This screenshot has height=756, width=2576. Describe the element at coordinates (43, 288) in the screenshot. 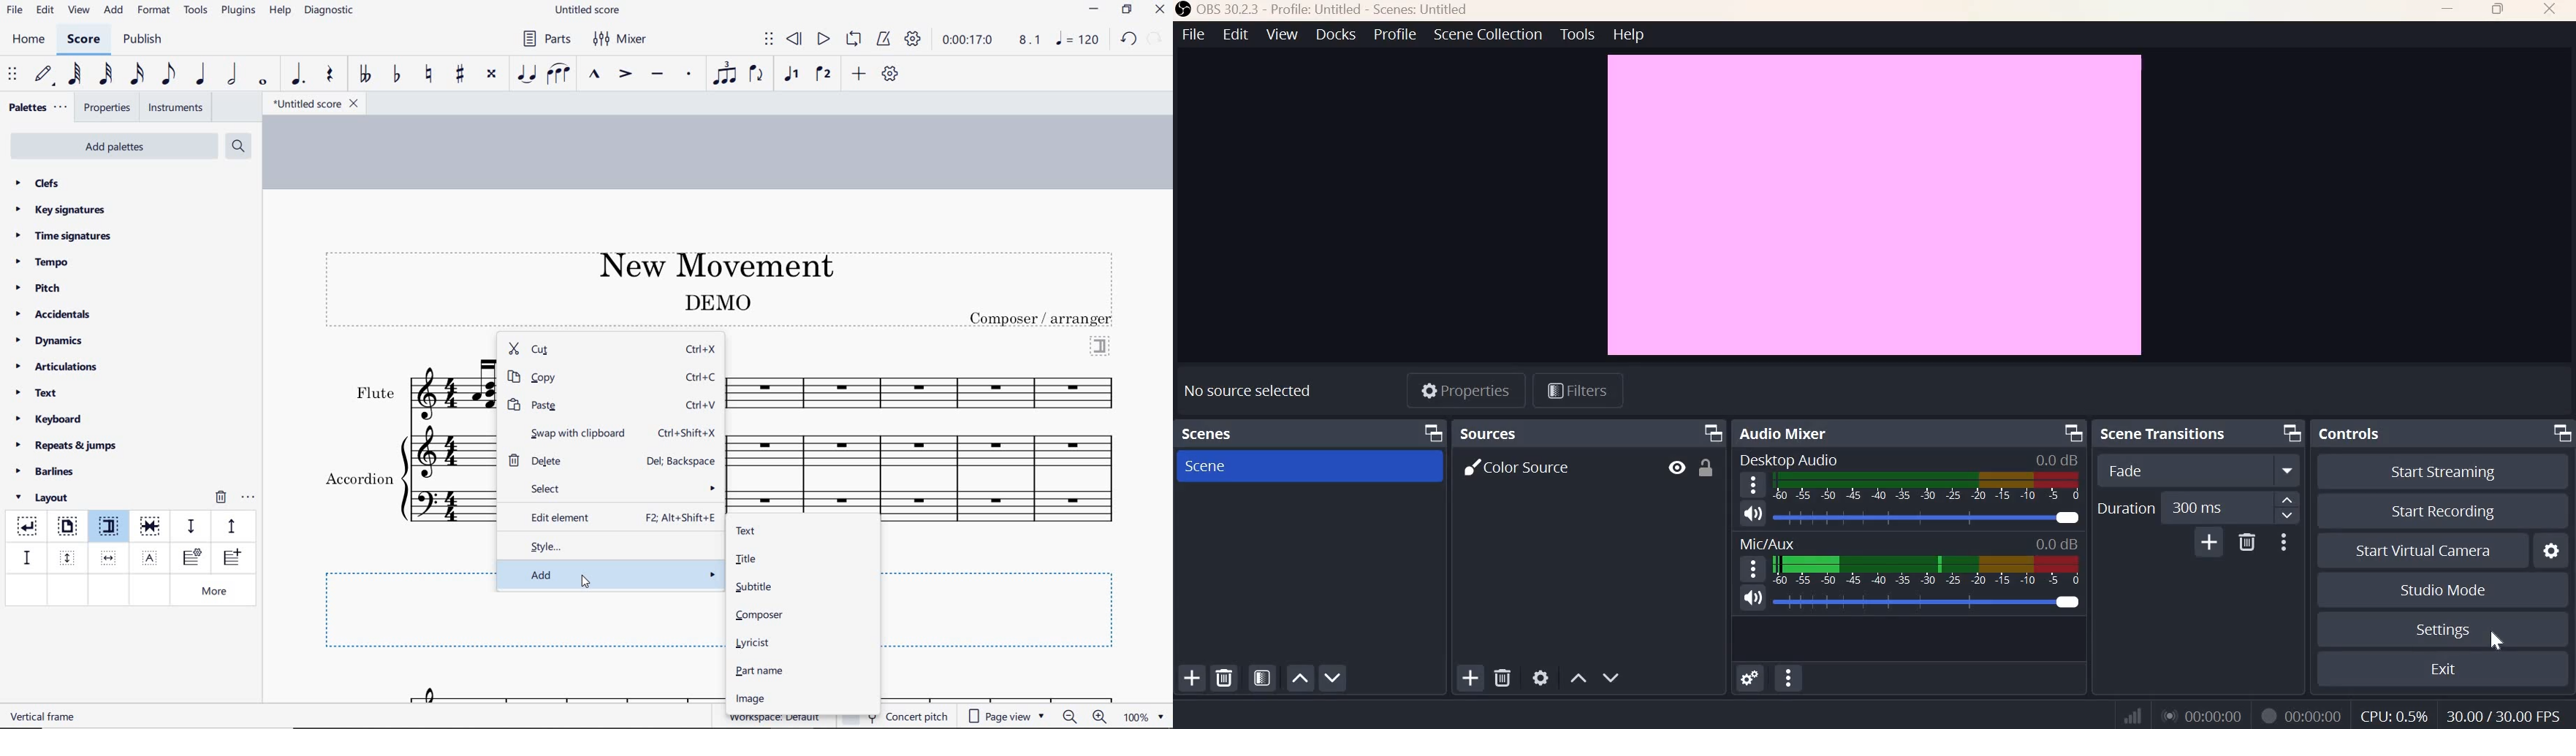

I see `pitch` at that location.